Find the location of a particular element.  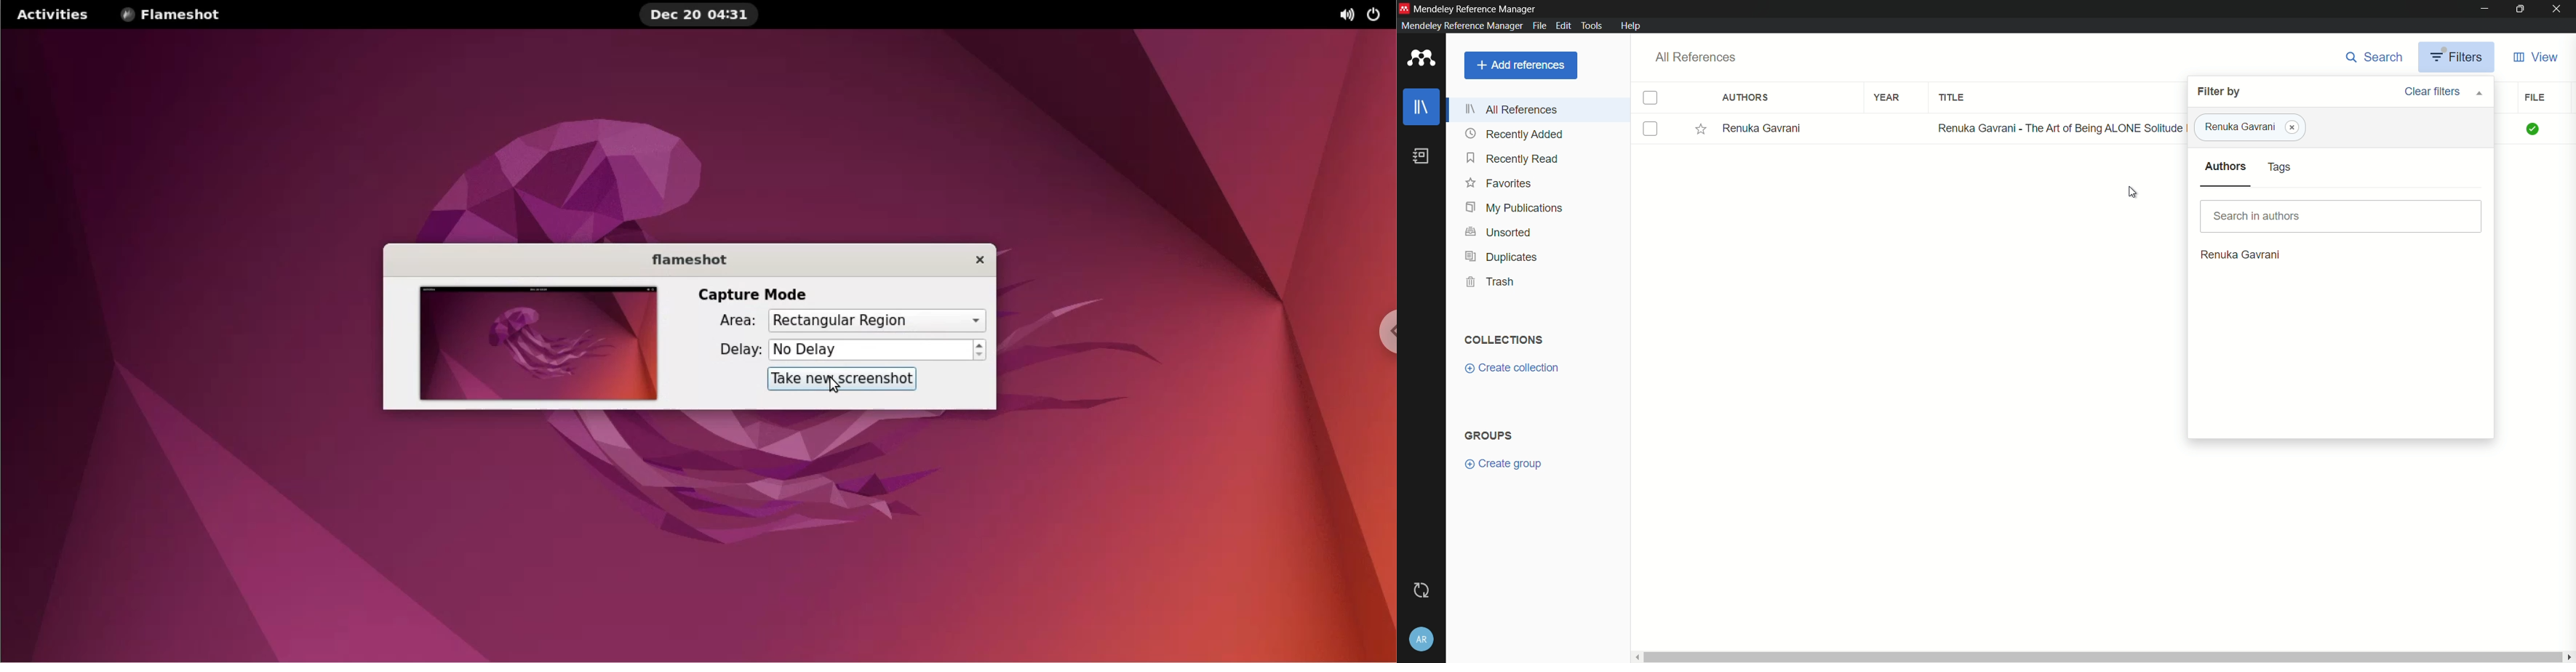

all references is located at coordinates (1512, 109).